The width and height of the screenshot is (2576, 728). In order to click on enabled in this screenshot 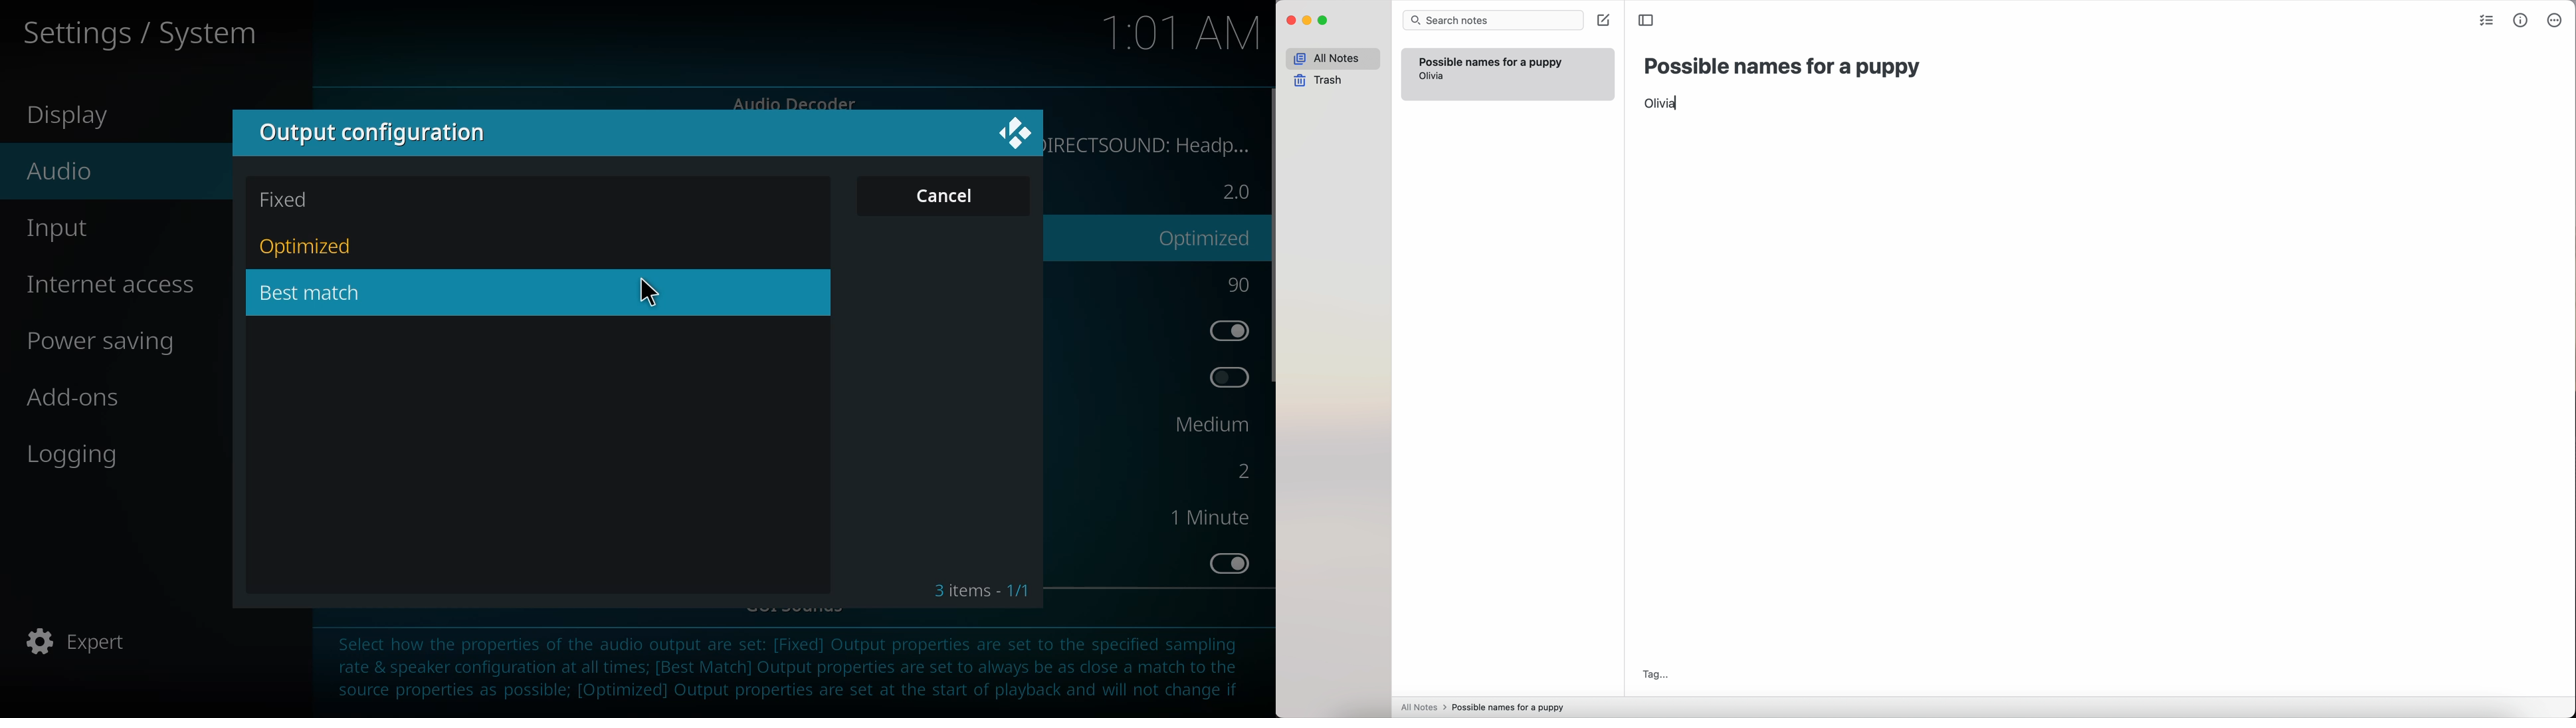, I will do `click(1225, 562)`.